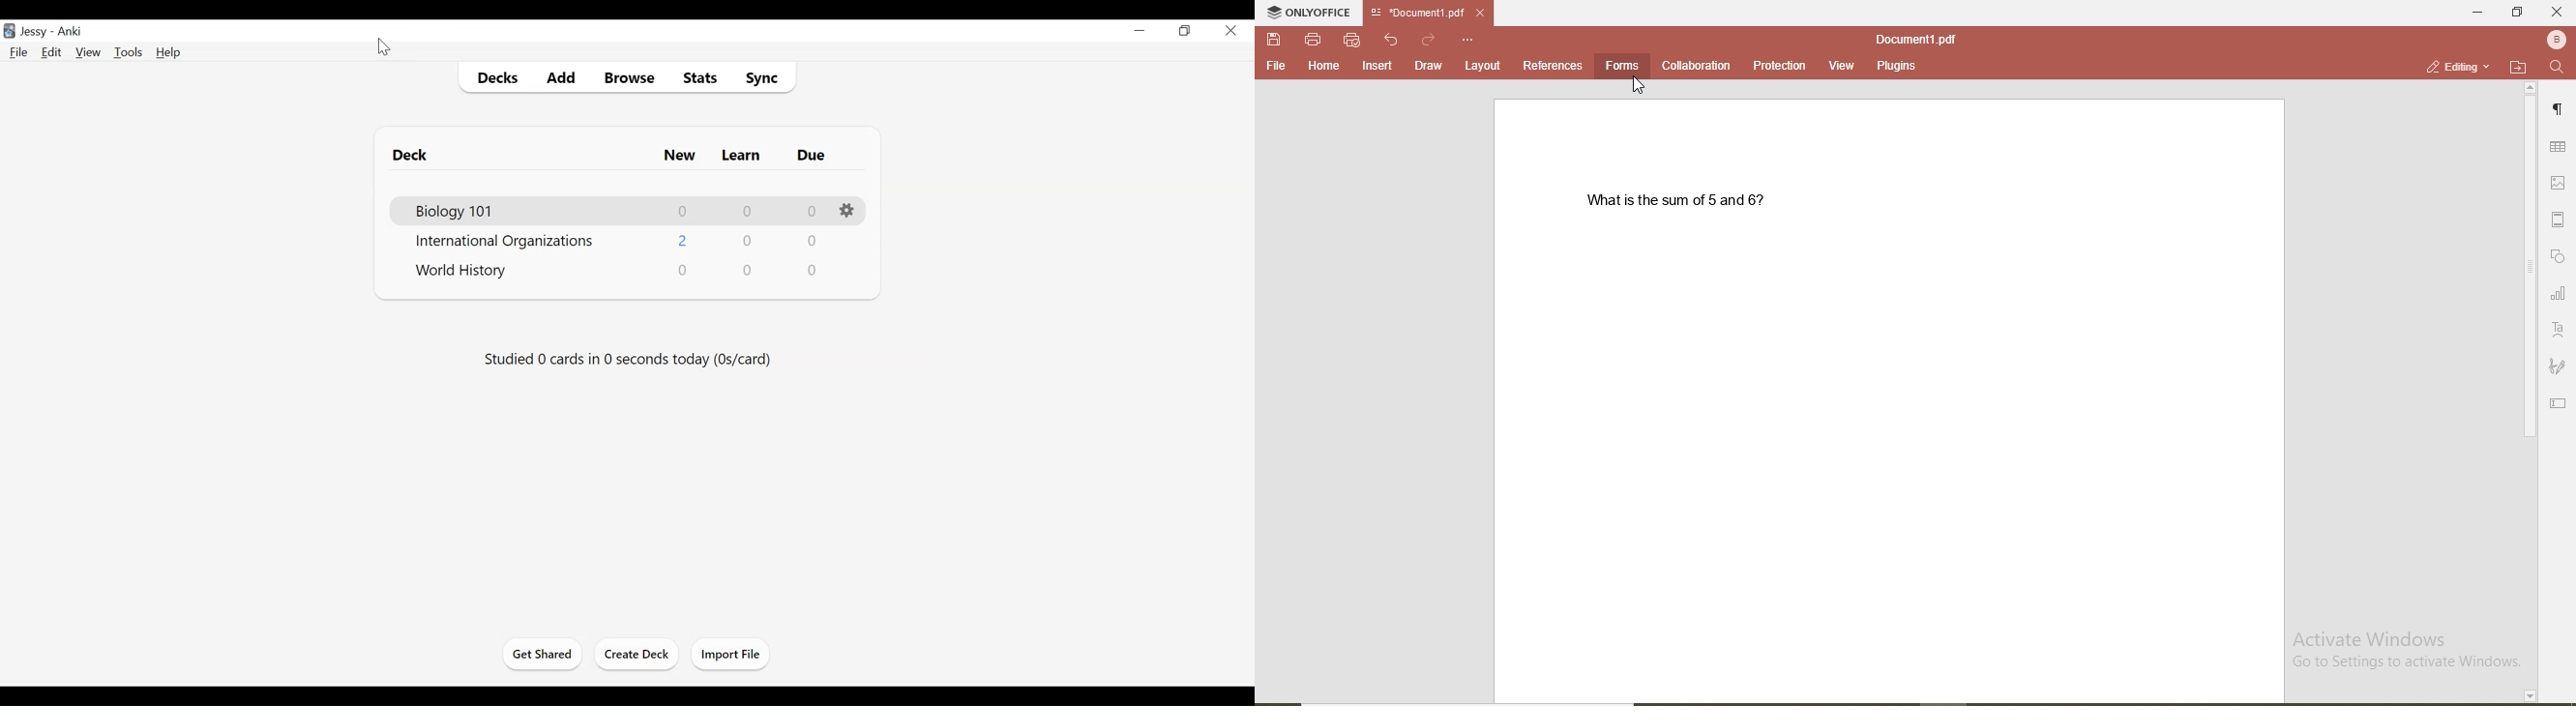 This screenshot has width=2576, height=728. What do you see at coordinates (2554, 40) in the screenshot?
I see `bluetooth` at bounding box center [2554, 40].